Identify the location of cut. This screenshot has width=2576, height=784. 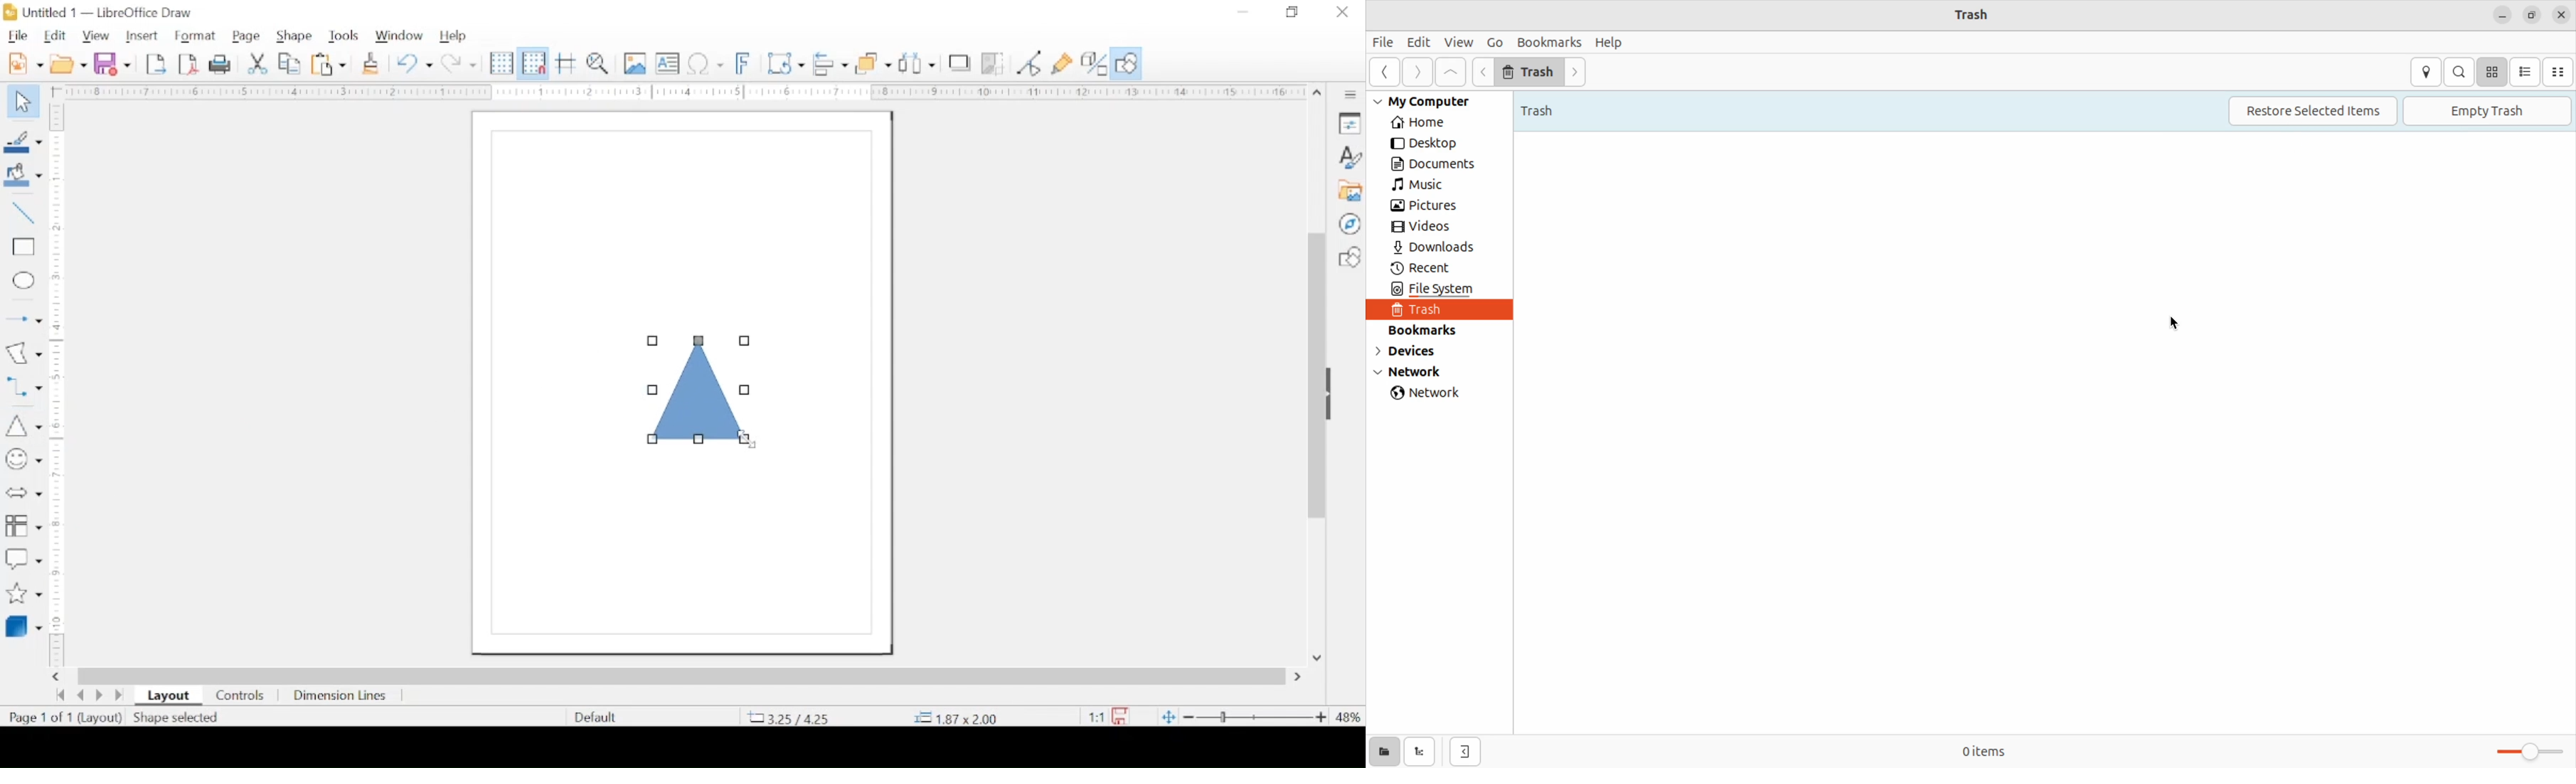
(257, 64).